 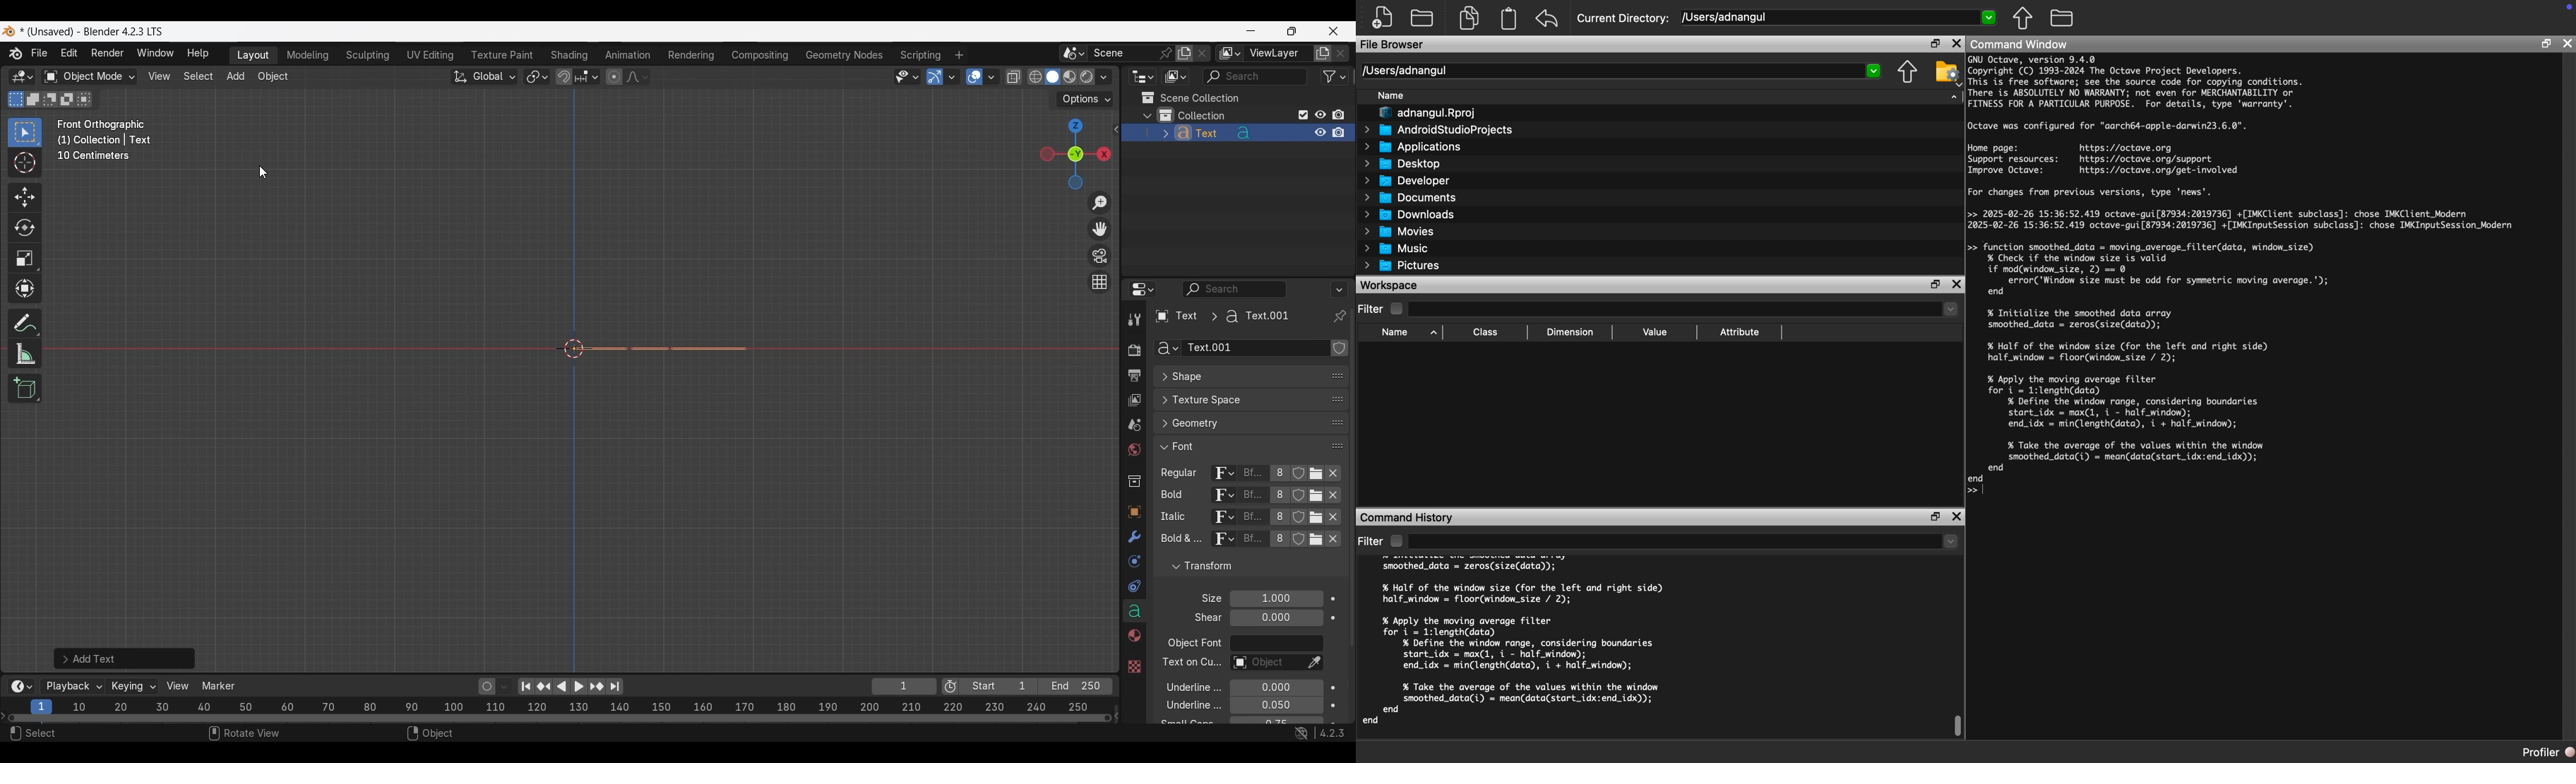 What do you see at coordinates (1115, 129) in the screenshot?
I see `Click to see more edit options` at bounding box center [1115, 129].